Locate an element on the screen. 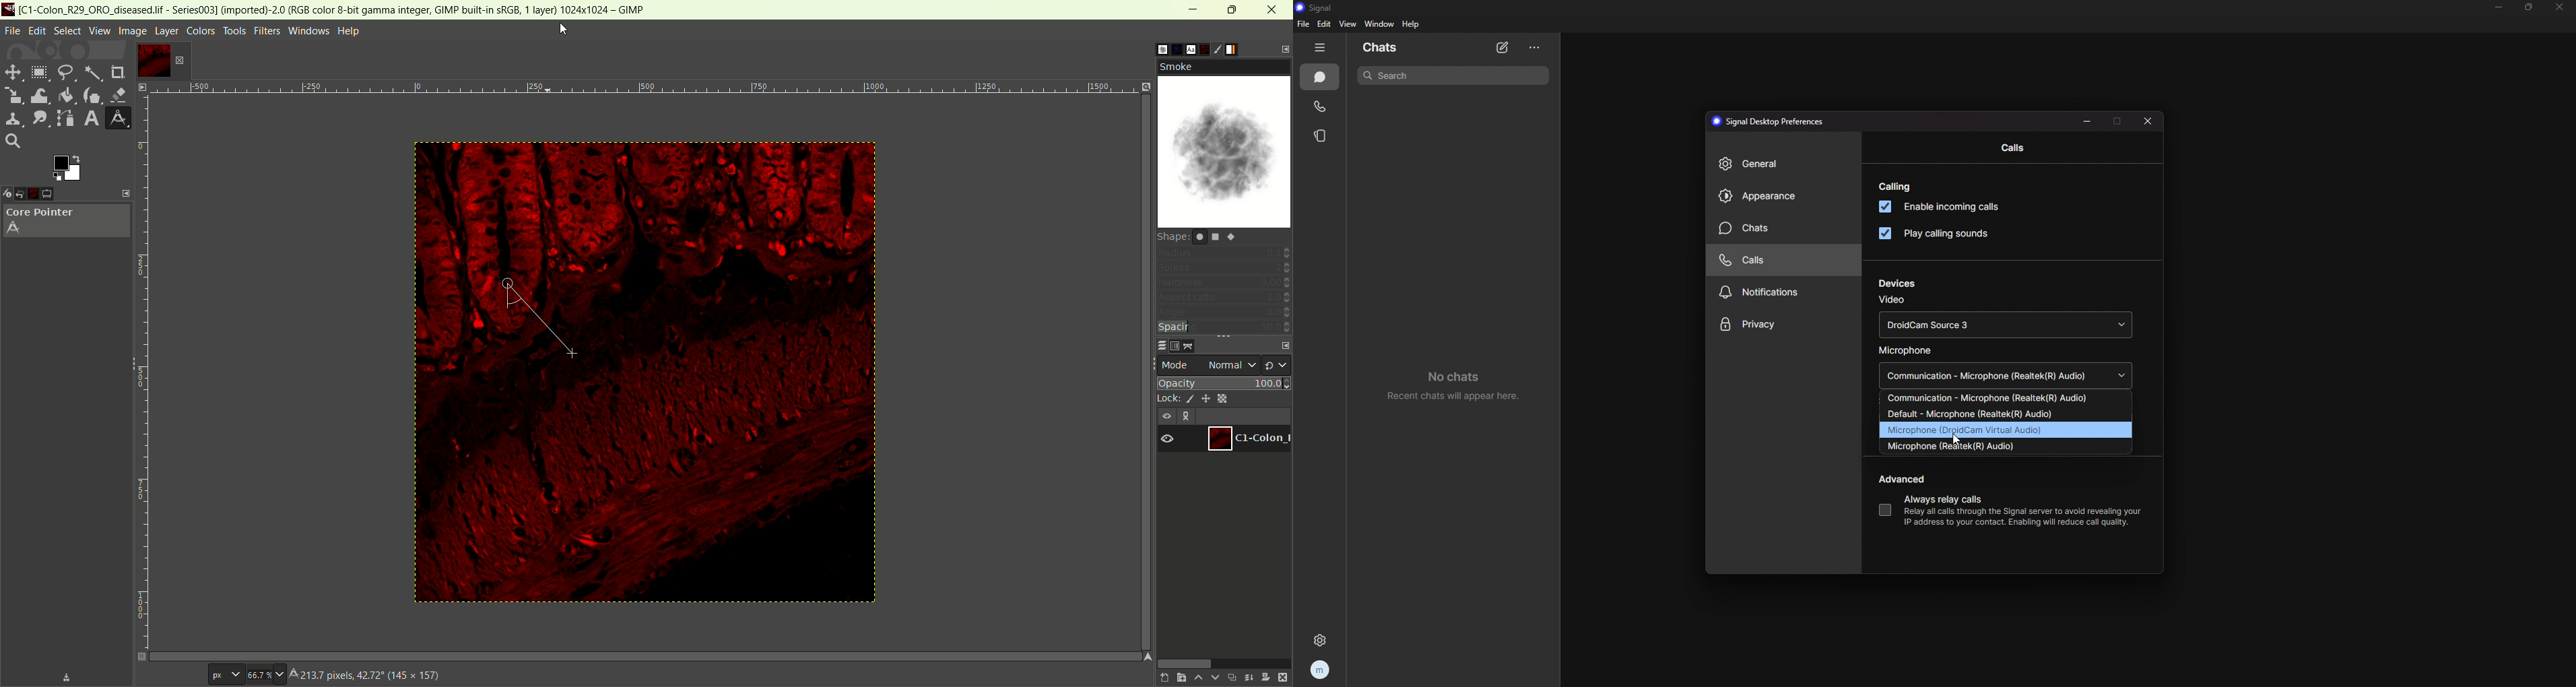 This screenshot has width=2576, height=700. source is located at coordinates (2007, 414).